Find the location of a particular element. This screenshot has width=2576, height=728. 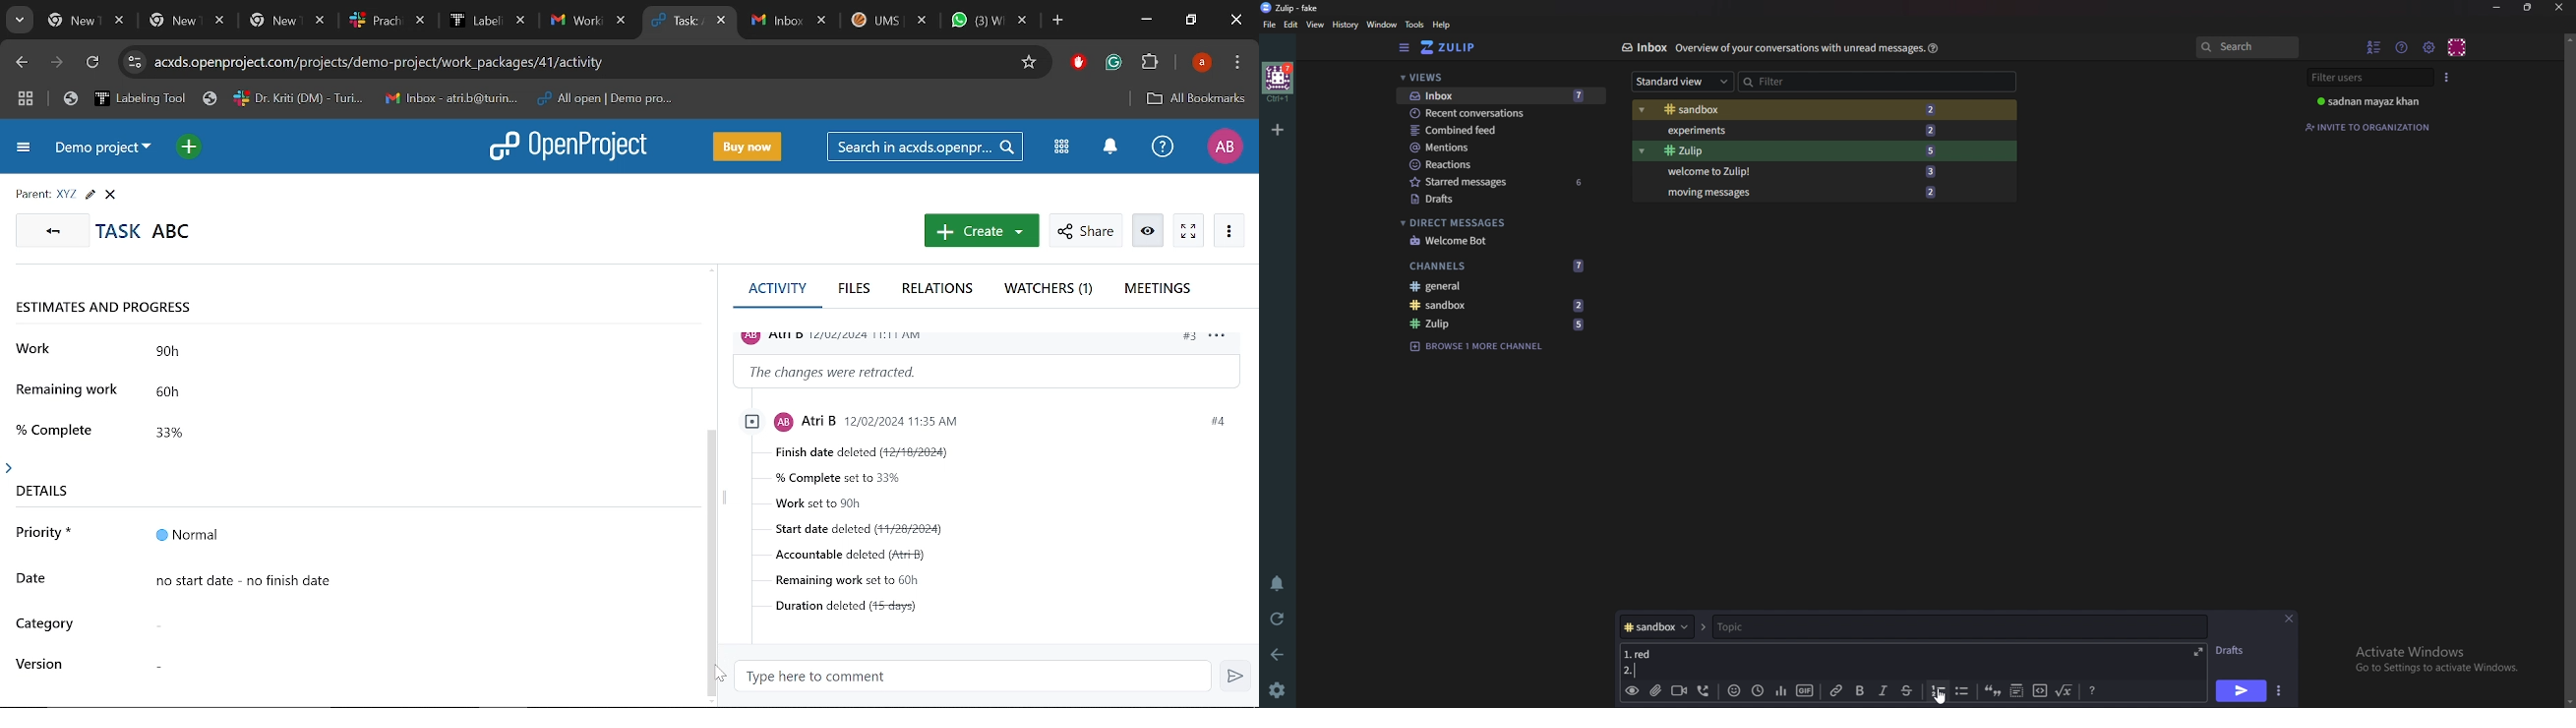

version is located at coordinates (42, 664).